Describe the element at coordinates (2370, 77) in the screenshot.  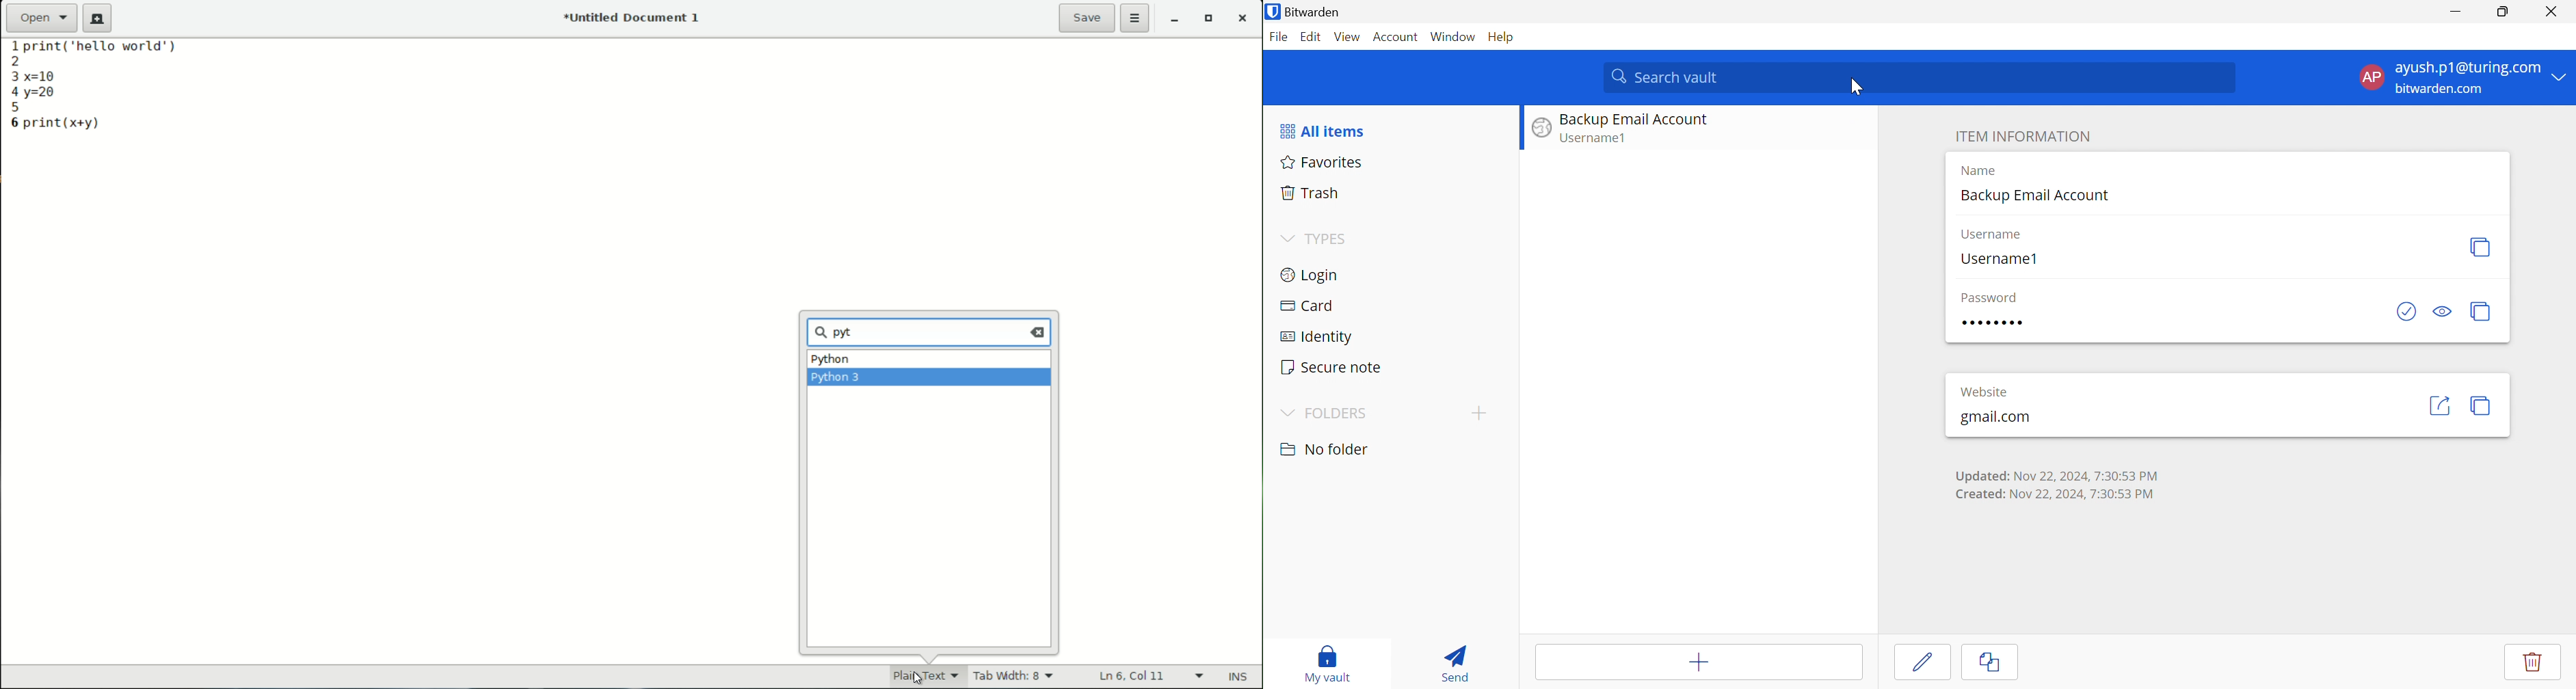
I see `AP` at that location.